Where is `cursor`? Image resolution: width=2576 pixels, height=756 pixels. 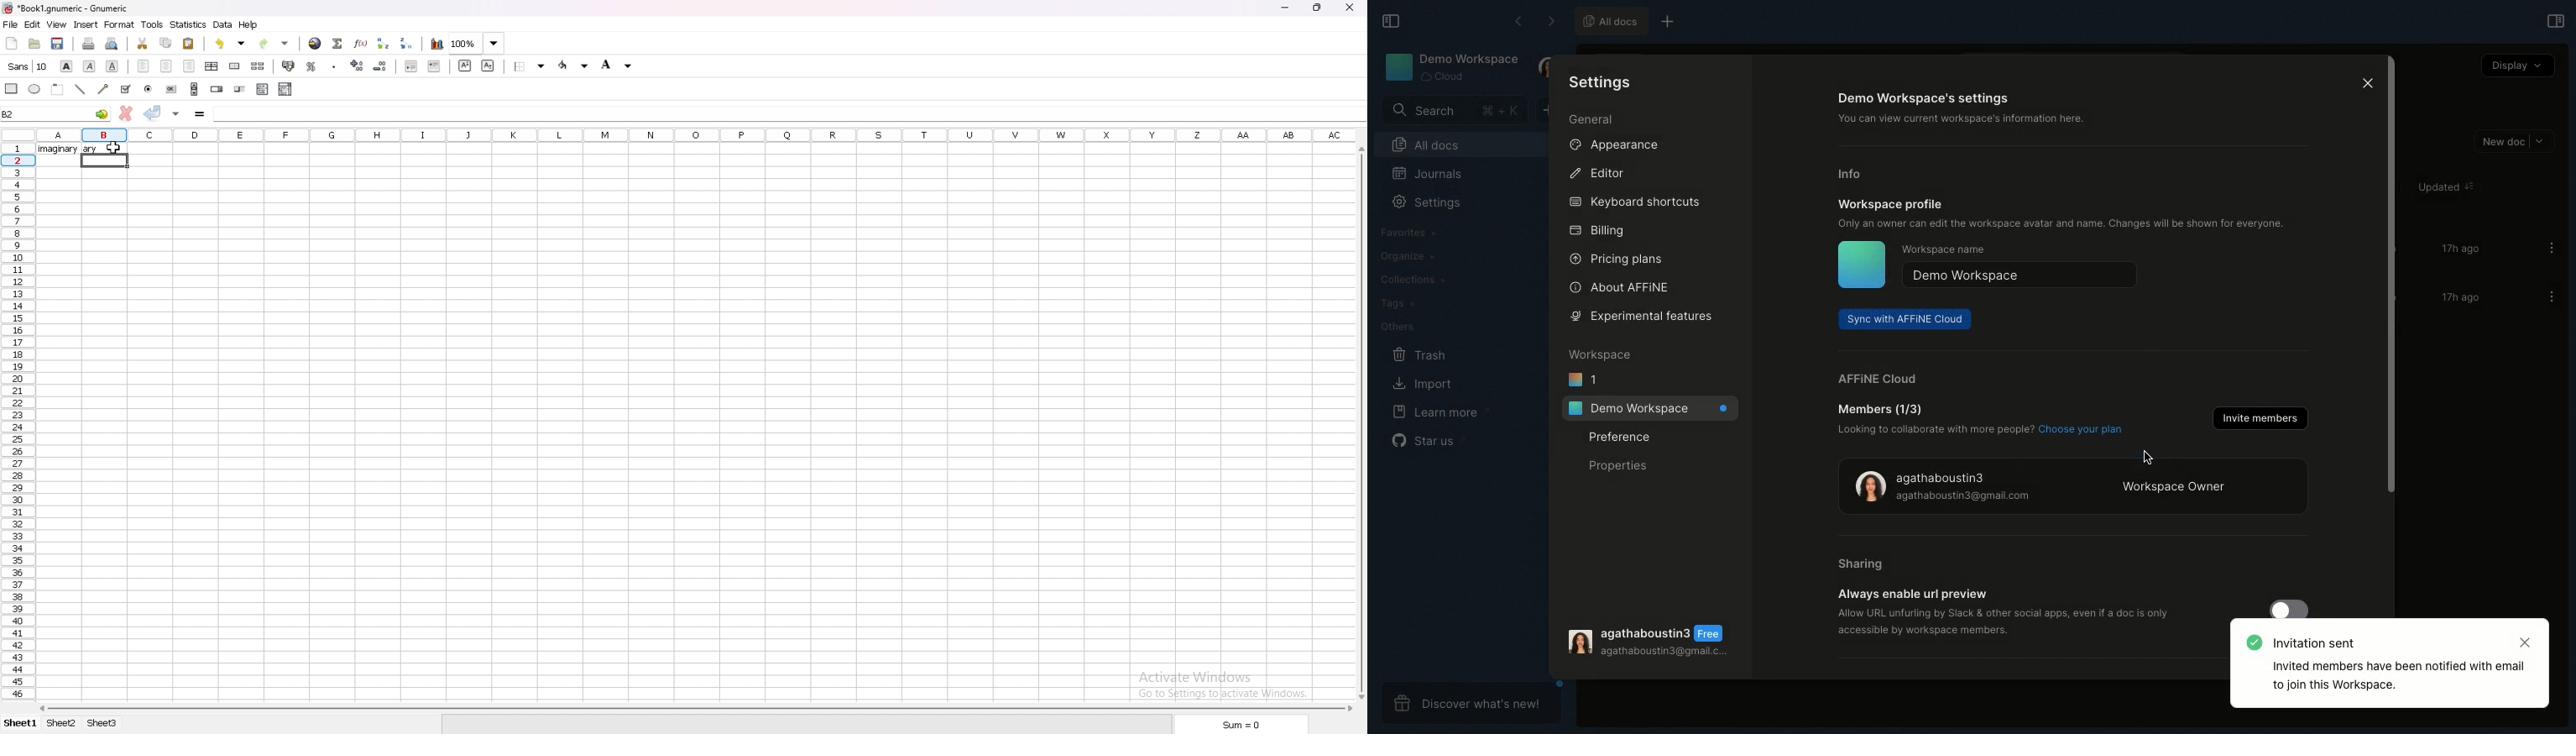 cursor is located at coordinates (118, 147).